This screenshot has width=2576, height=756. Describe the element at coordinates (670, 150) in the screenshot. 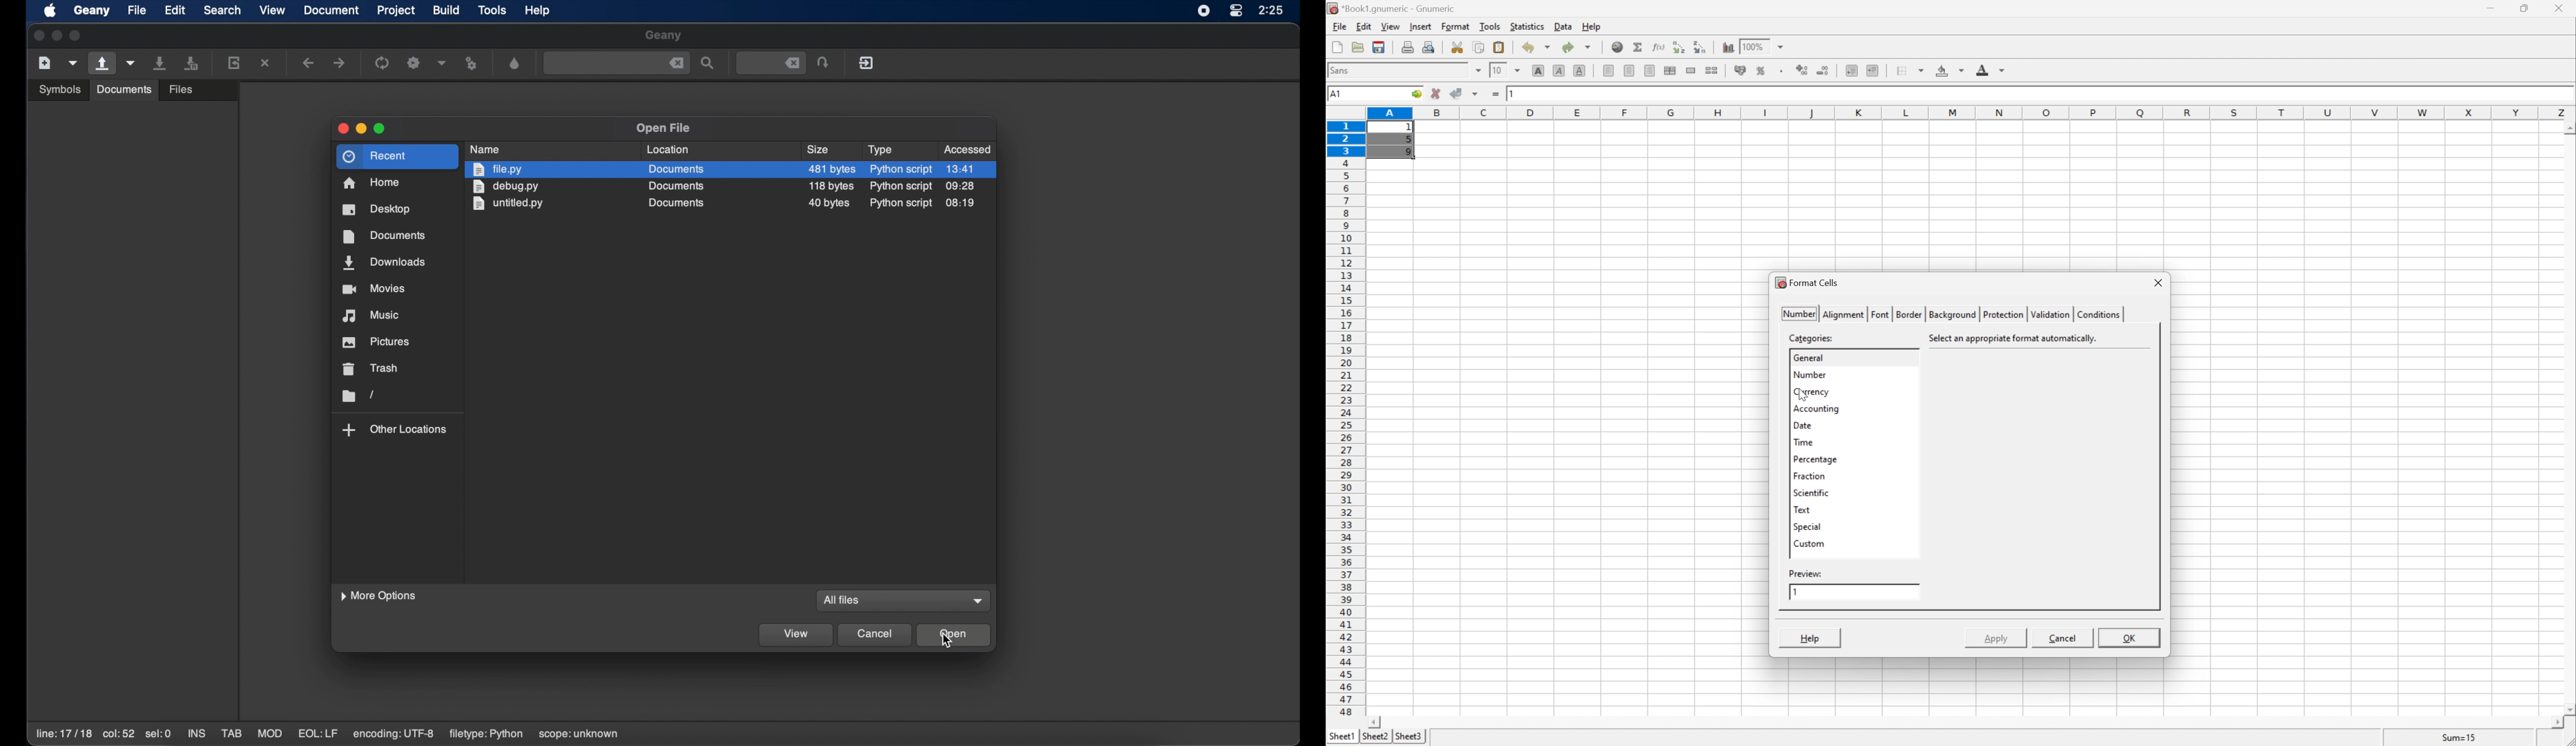

I see `location` at that location.